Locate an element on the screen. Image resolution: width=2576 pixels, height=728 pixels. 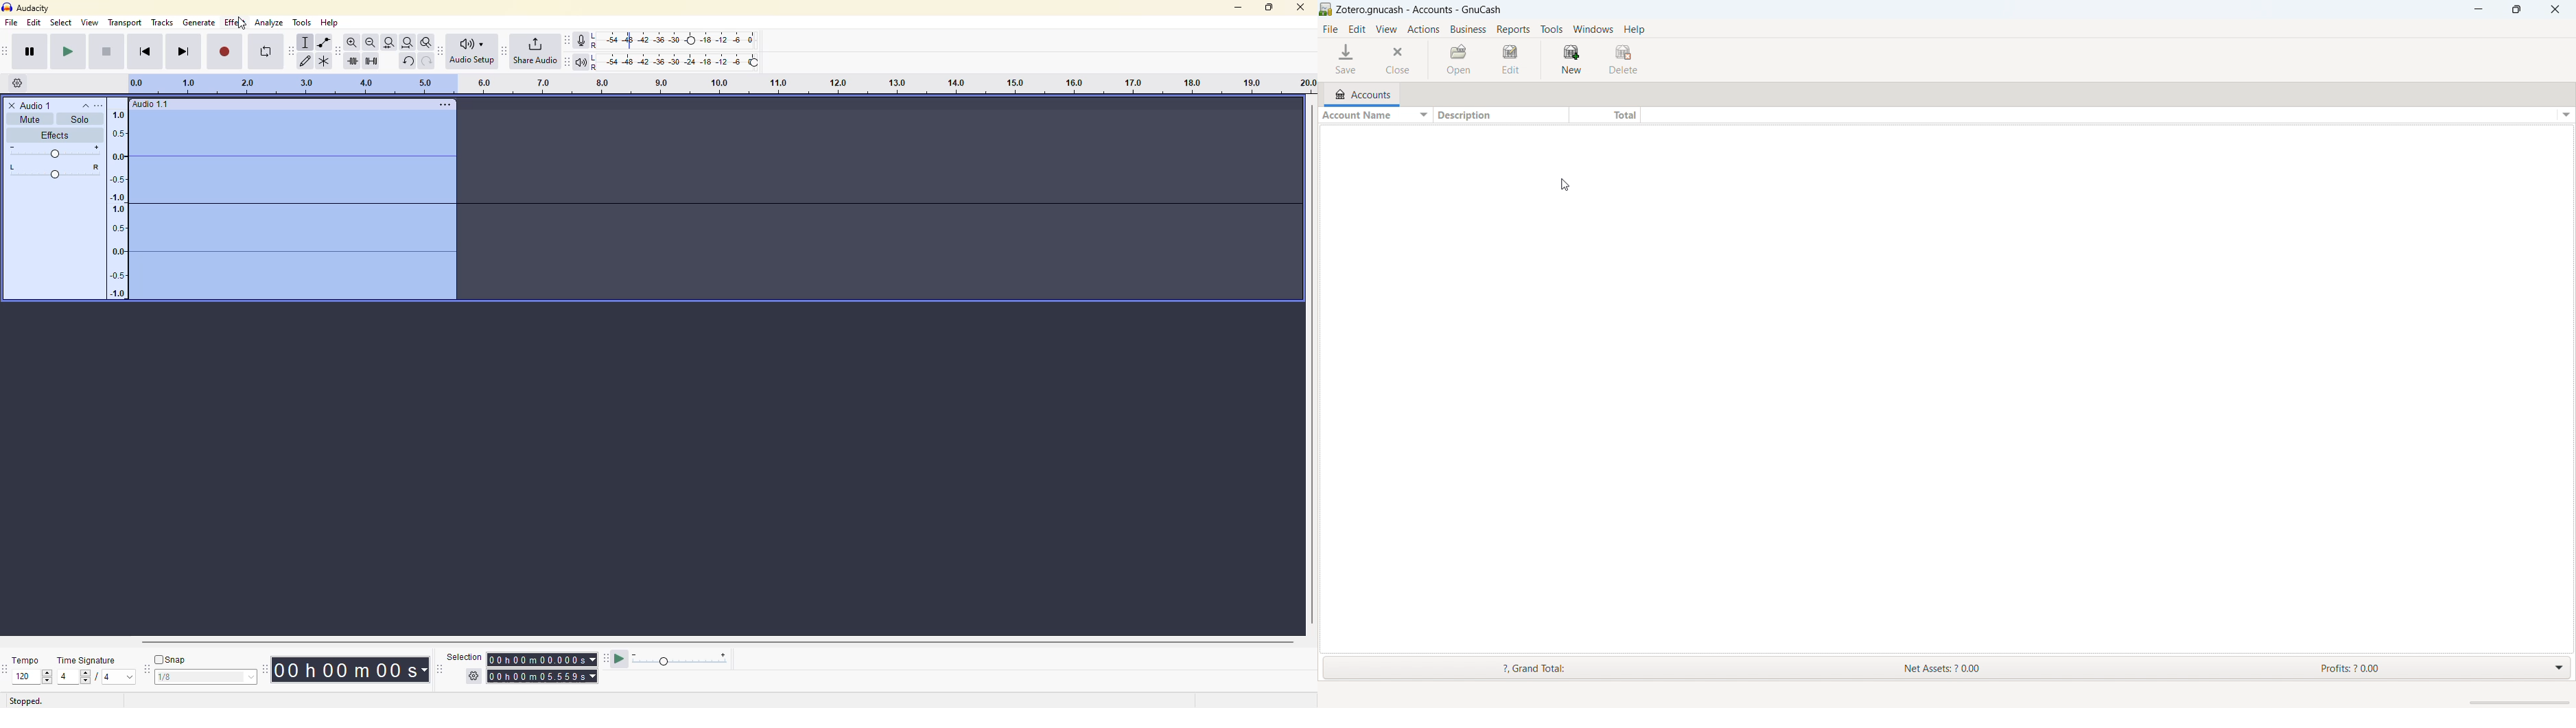
down is located at coordinates (47, 681).